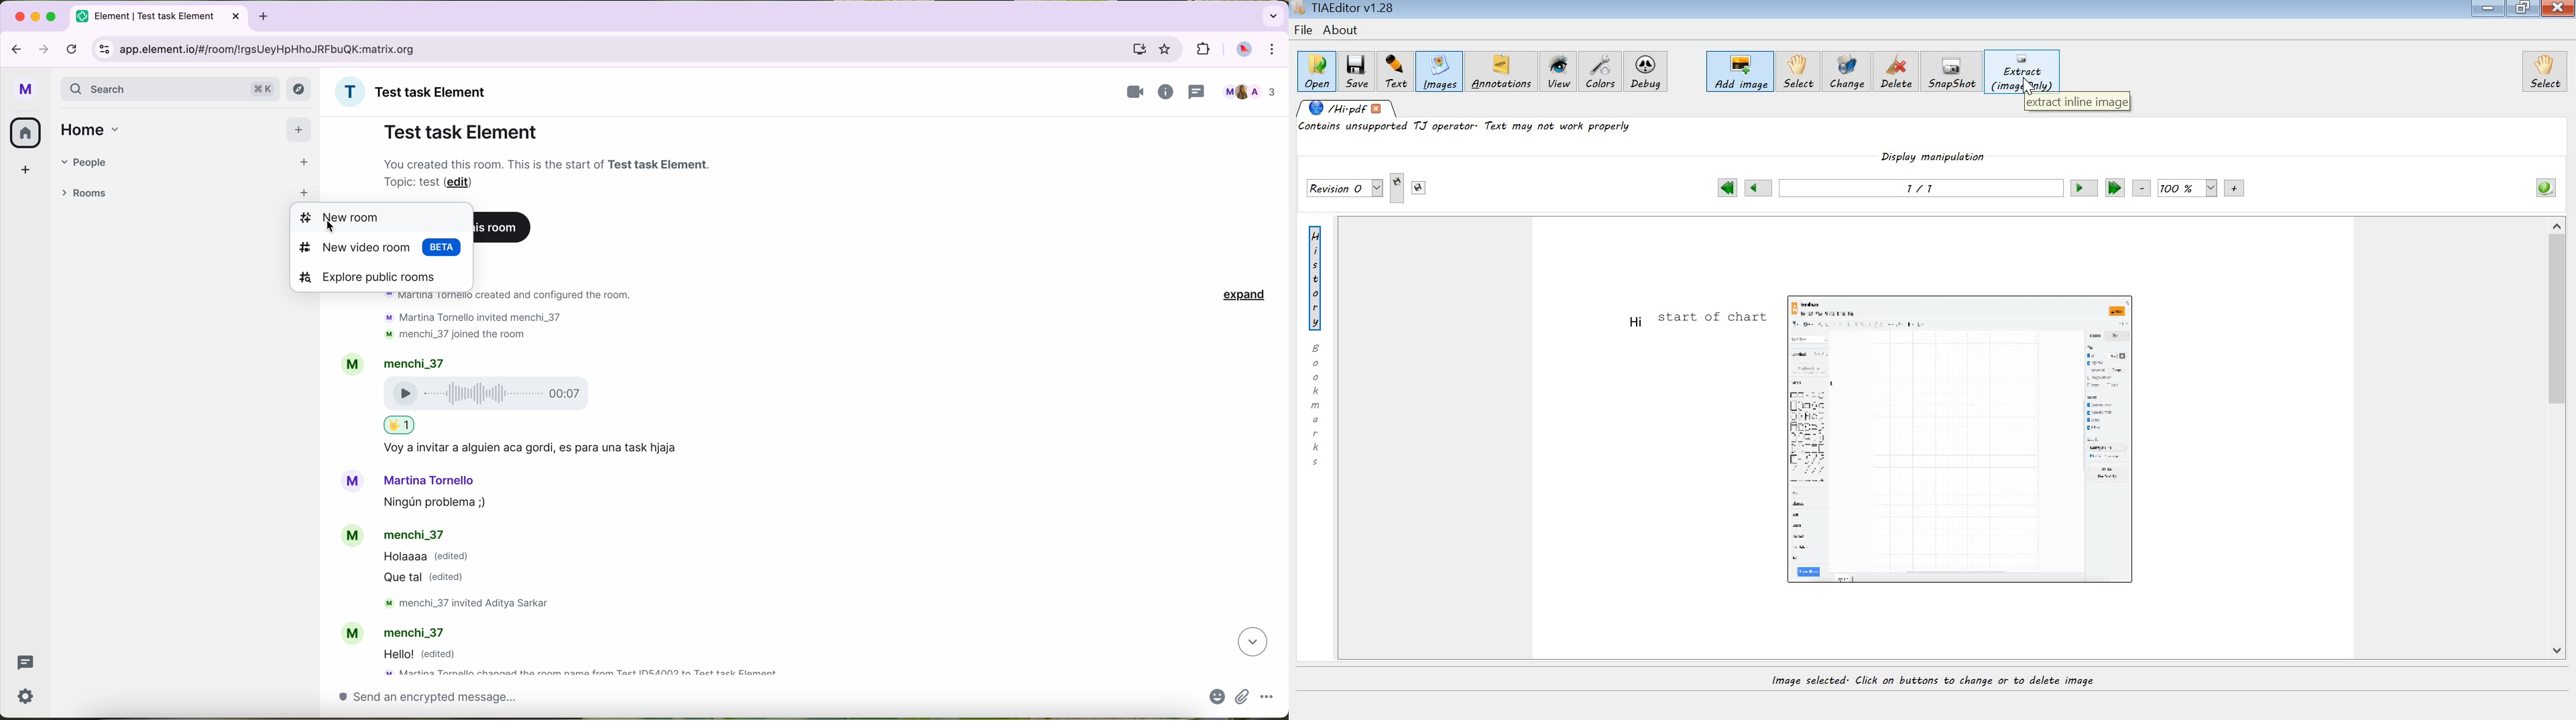  Describe the element at coordinates (436, 570) in the screenshot. I see `message` at that location.